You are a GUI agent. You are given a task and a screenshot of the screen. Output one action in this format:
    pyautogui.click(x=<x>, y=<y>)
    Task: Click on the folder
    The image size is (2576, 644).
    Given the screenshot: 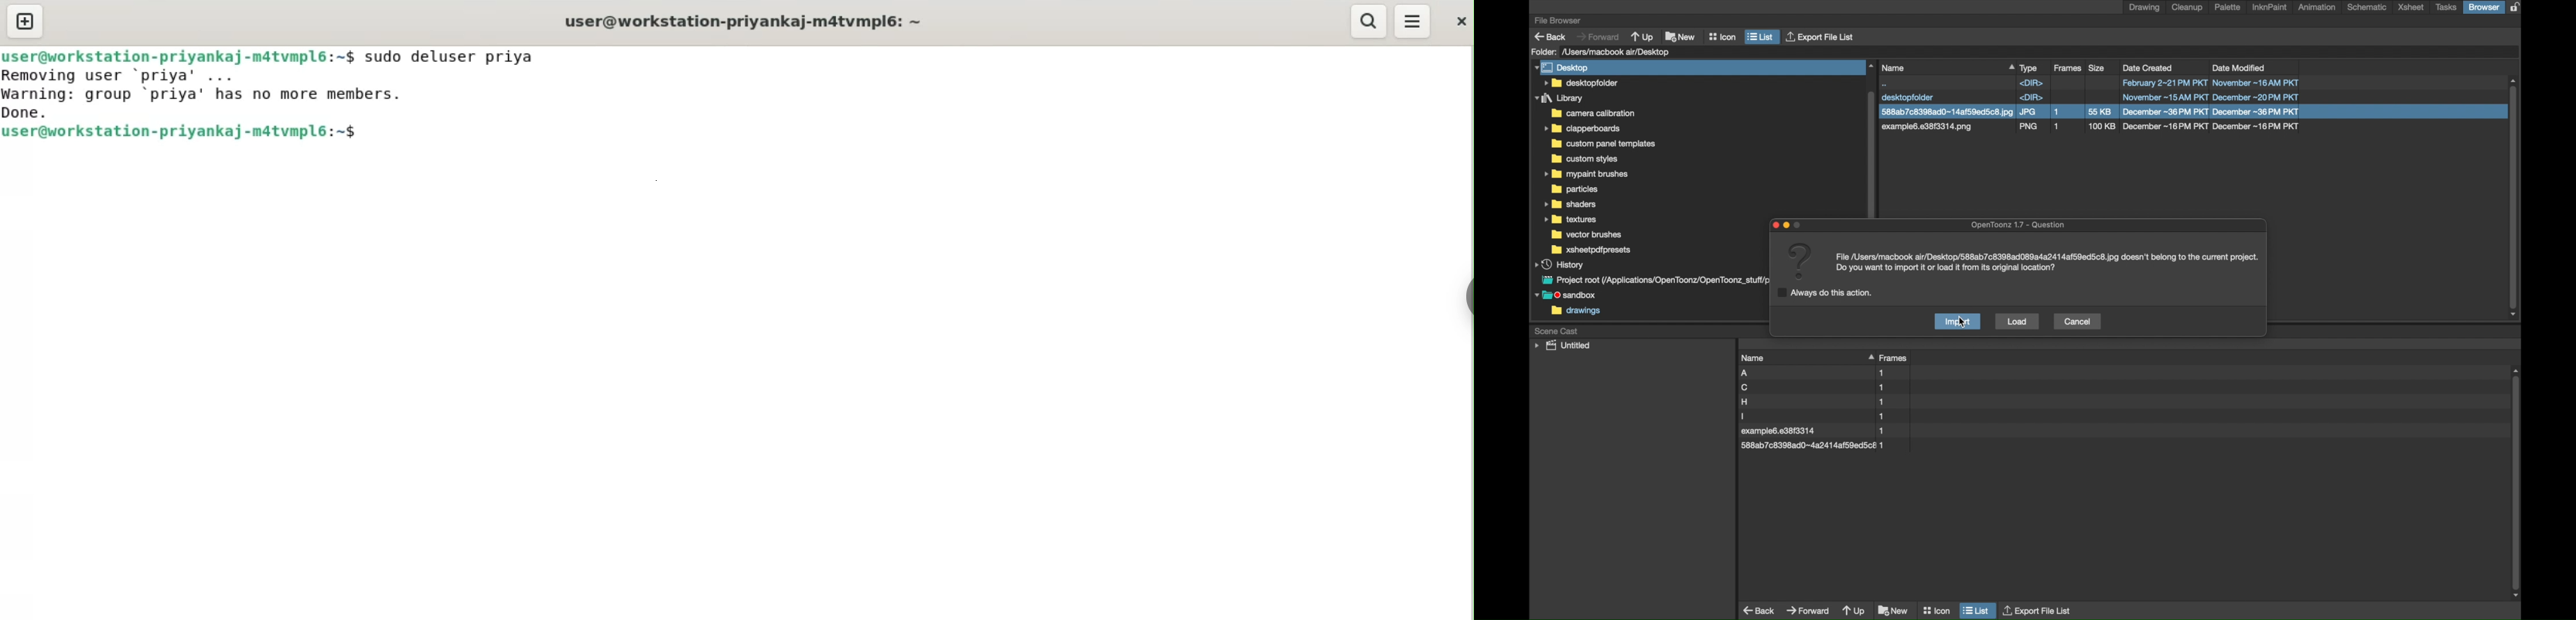 What is the action you would take?
    pyautogui.click(x=1606, y=144)
    